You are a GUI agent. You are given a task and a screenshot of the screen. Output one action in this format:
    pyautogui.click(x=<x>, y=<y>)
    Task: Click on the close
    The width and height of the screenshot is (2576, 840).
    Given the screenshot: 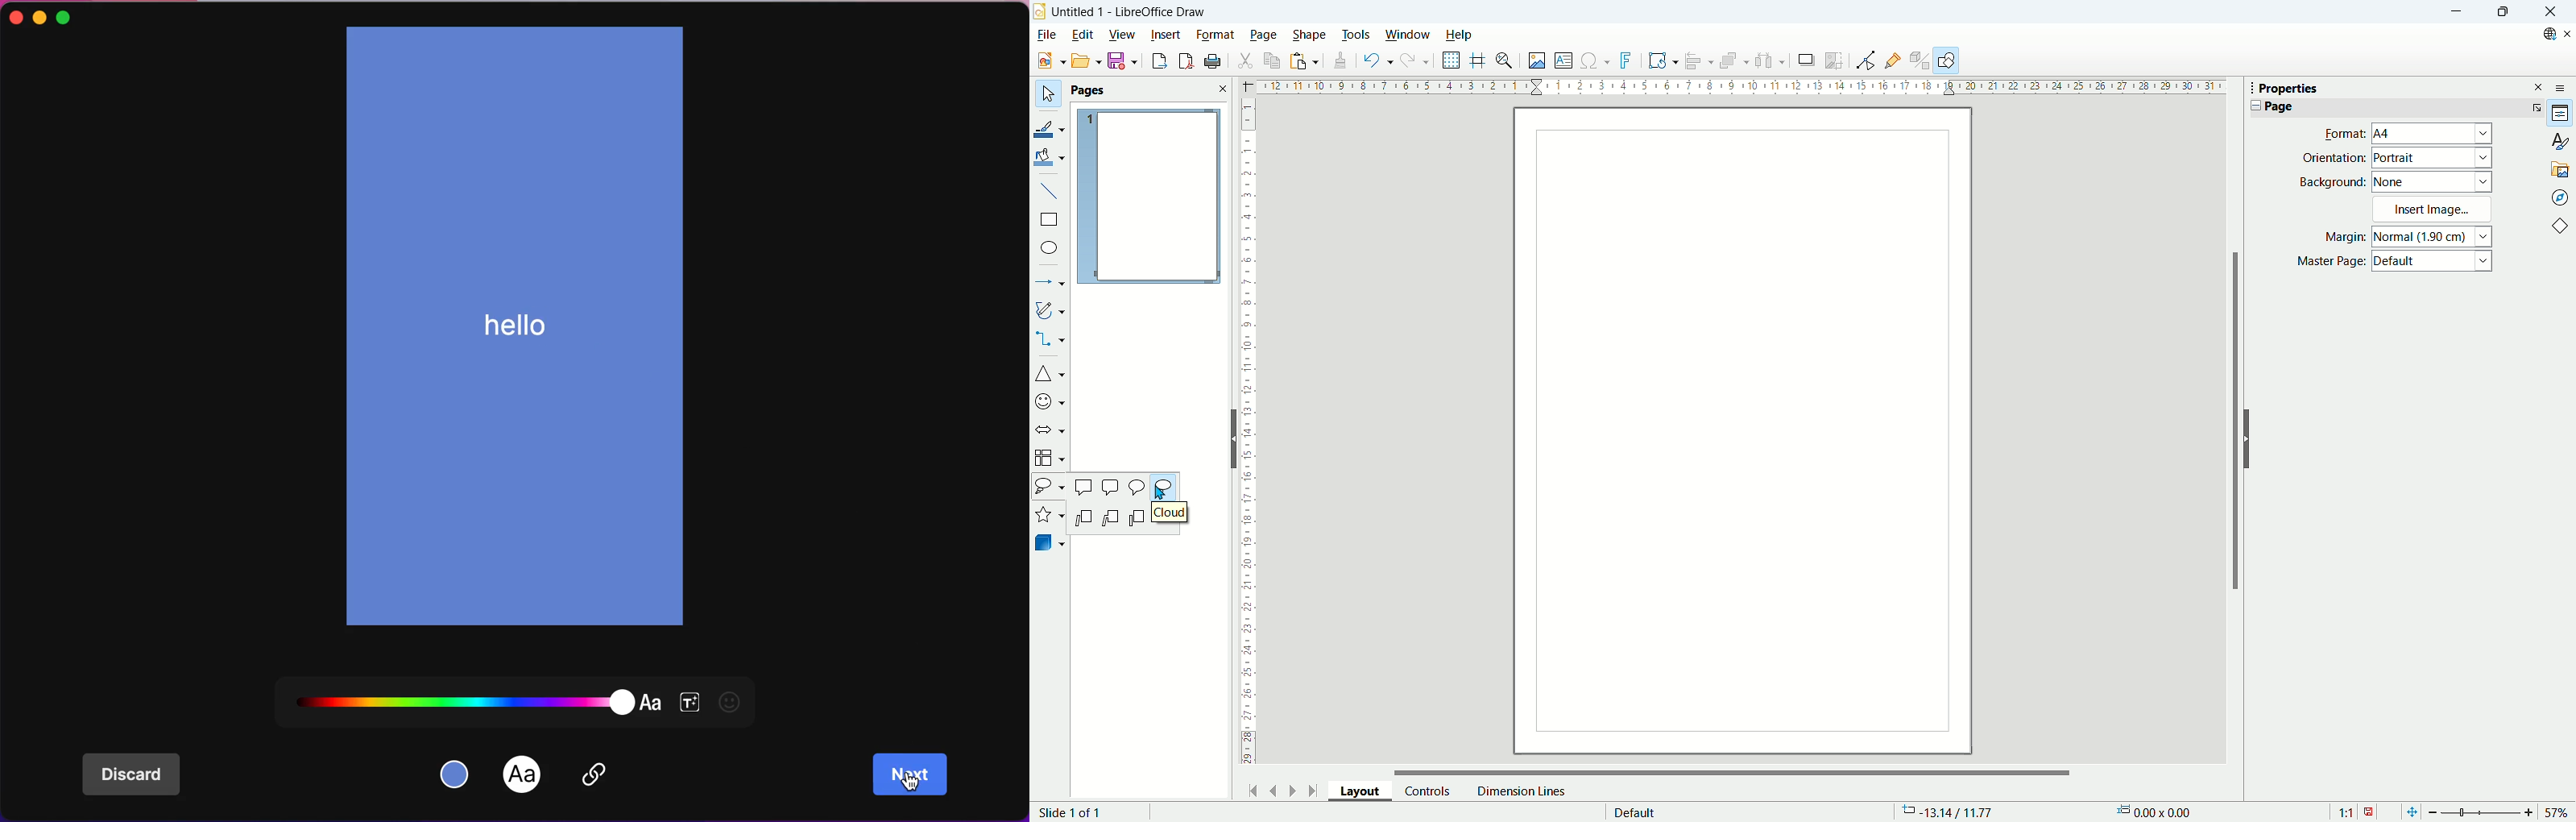 What is the action you would take?
    pyautogui.click(x=15, y=19)
    